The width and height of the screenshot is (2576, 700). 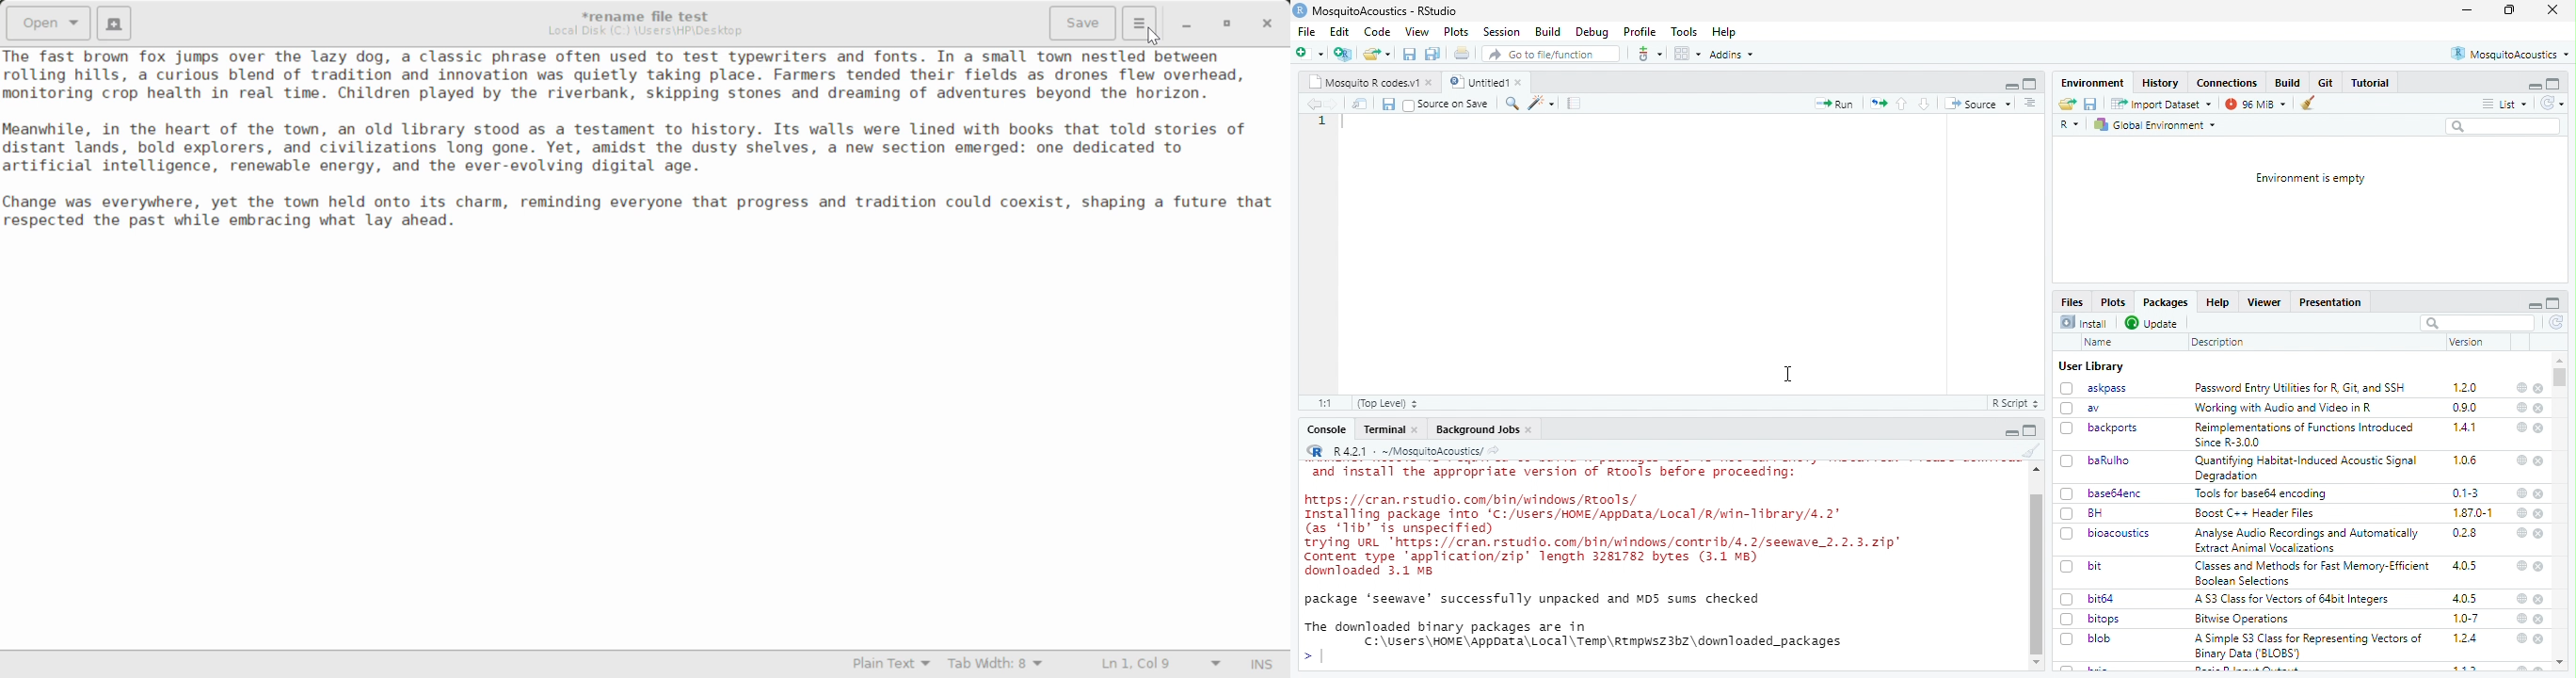 What do you see at coordinates (1328, 429) in the screenshot?
I see `Console` at bounding box center [1328, 429].